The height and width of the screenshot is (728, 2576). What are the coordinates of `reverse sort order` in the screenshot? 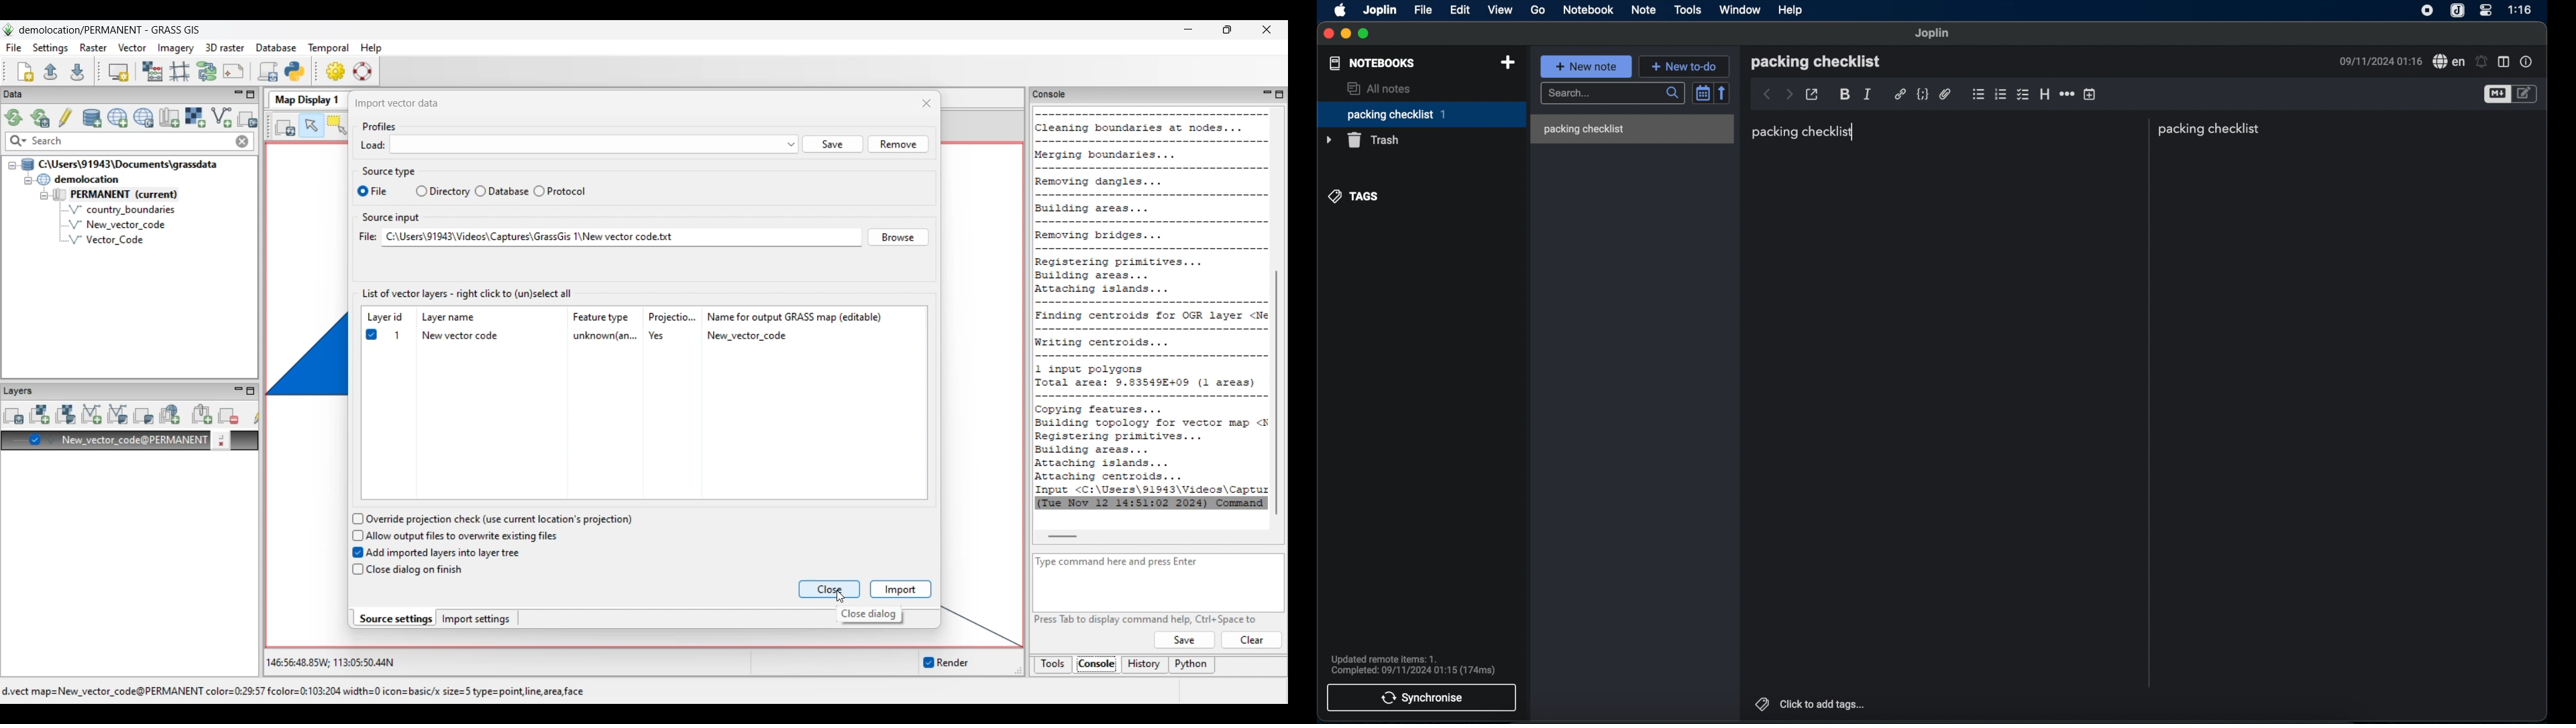 It's located at (1723, 93).